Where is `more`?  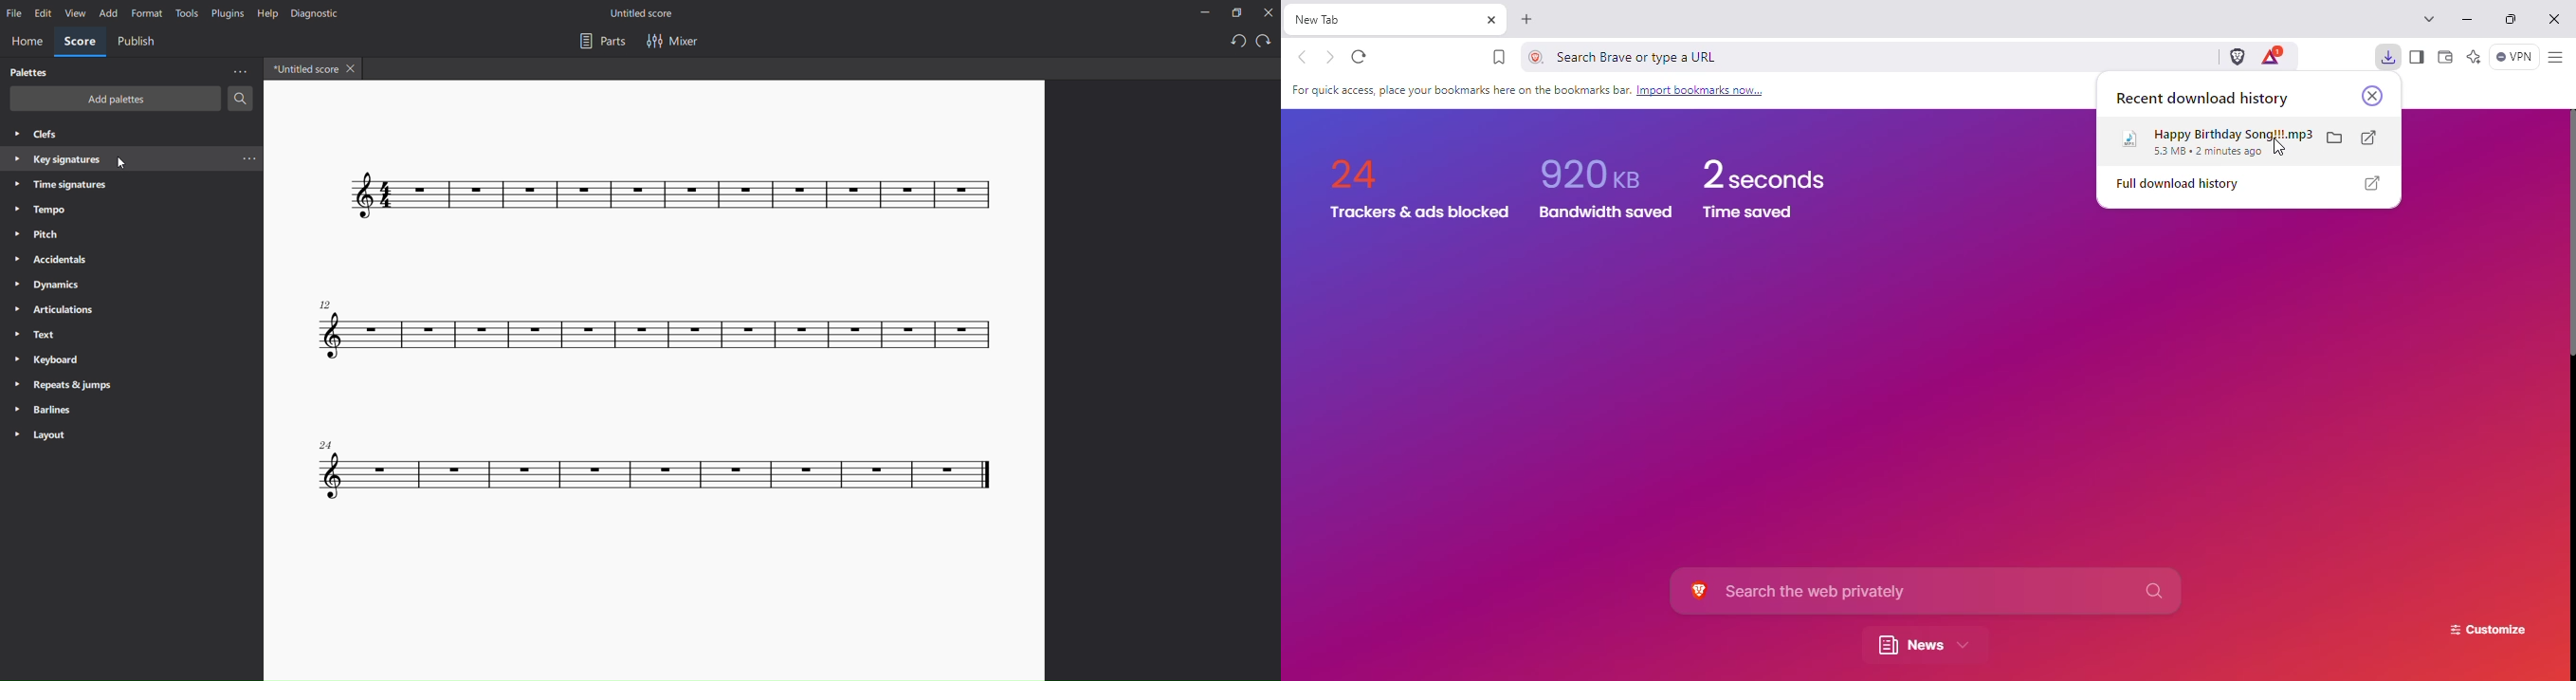
more is located at coordinates (240, 71).